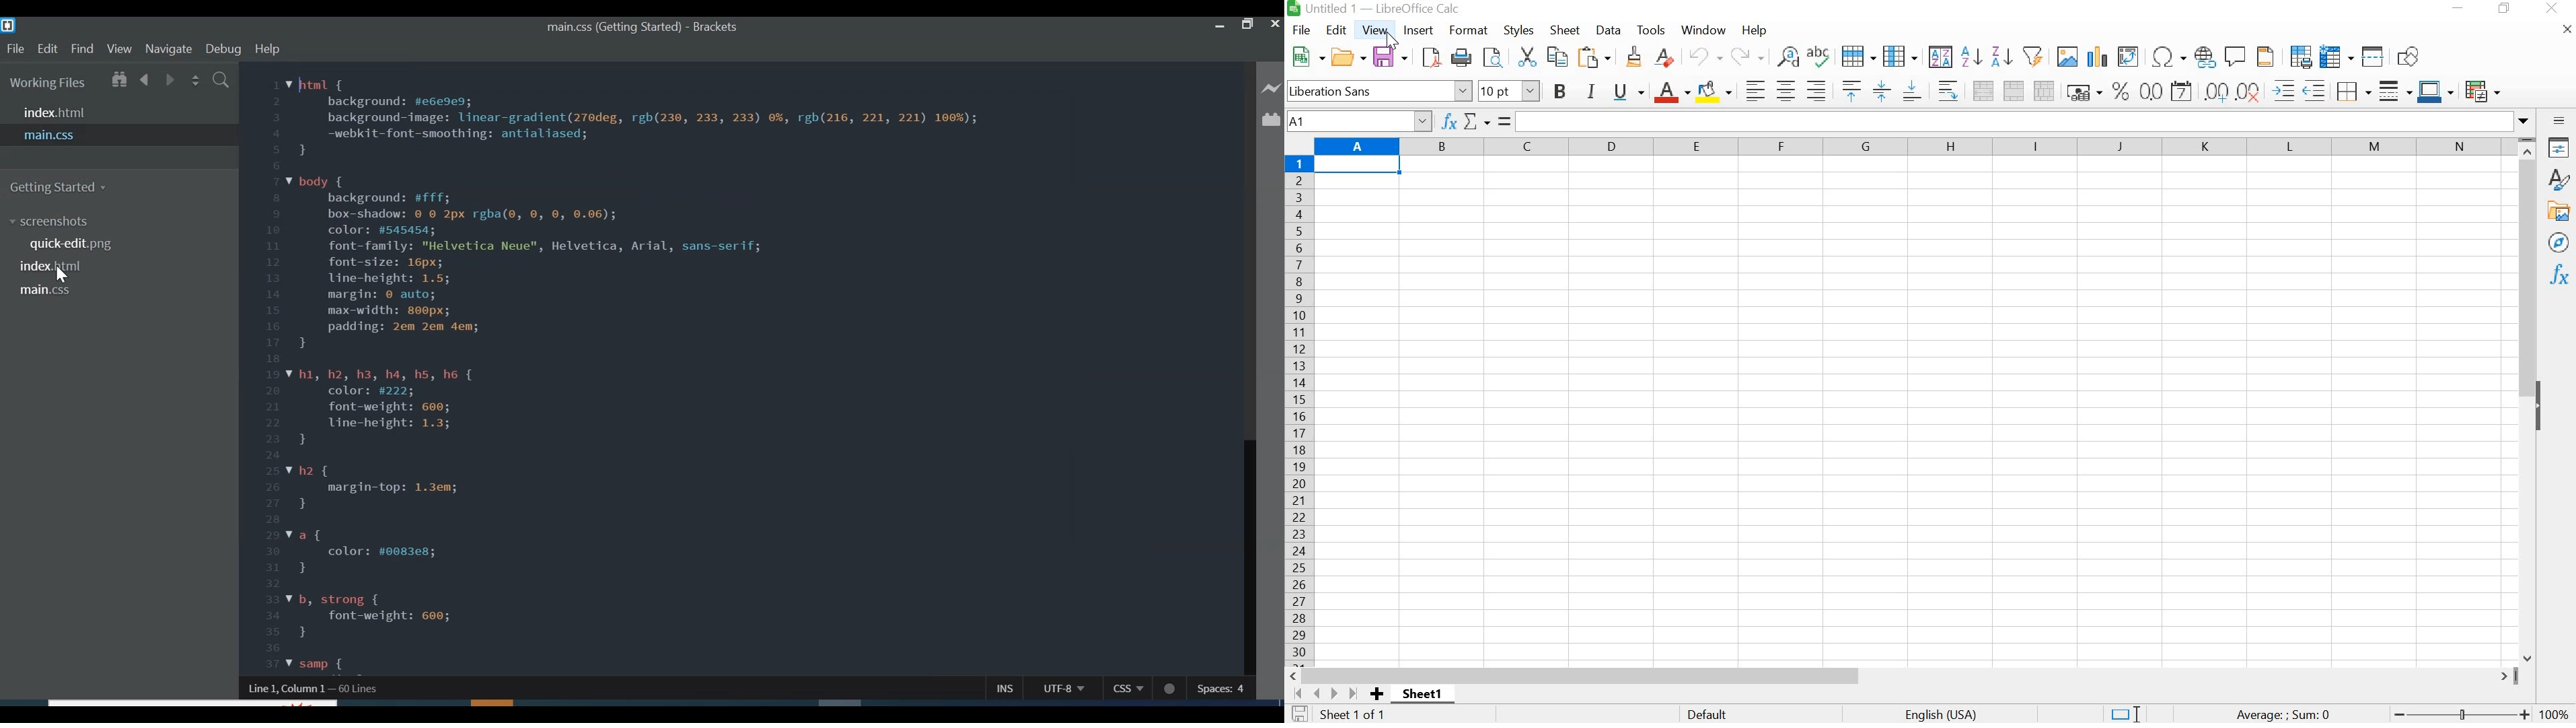  What do you see at coordinates (1376, 29) in the screenshot?
I see `VIEW` at bounding box center [1376, 29].